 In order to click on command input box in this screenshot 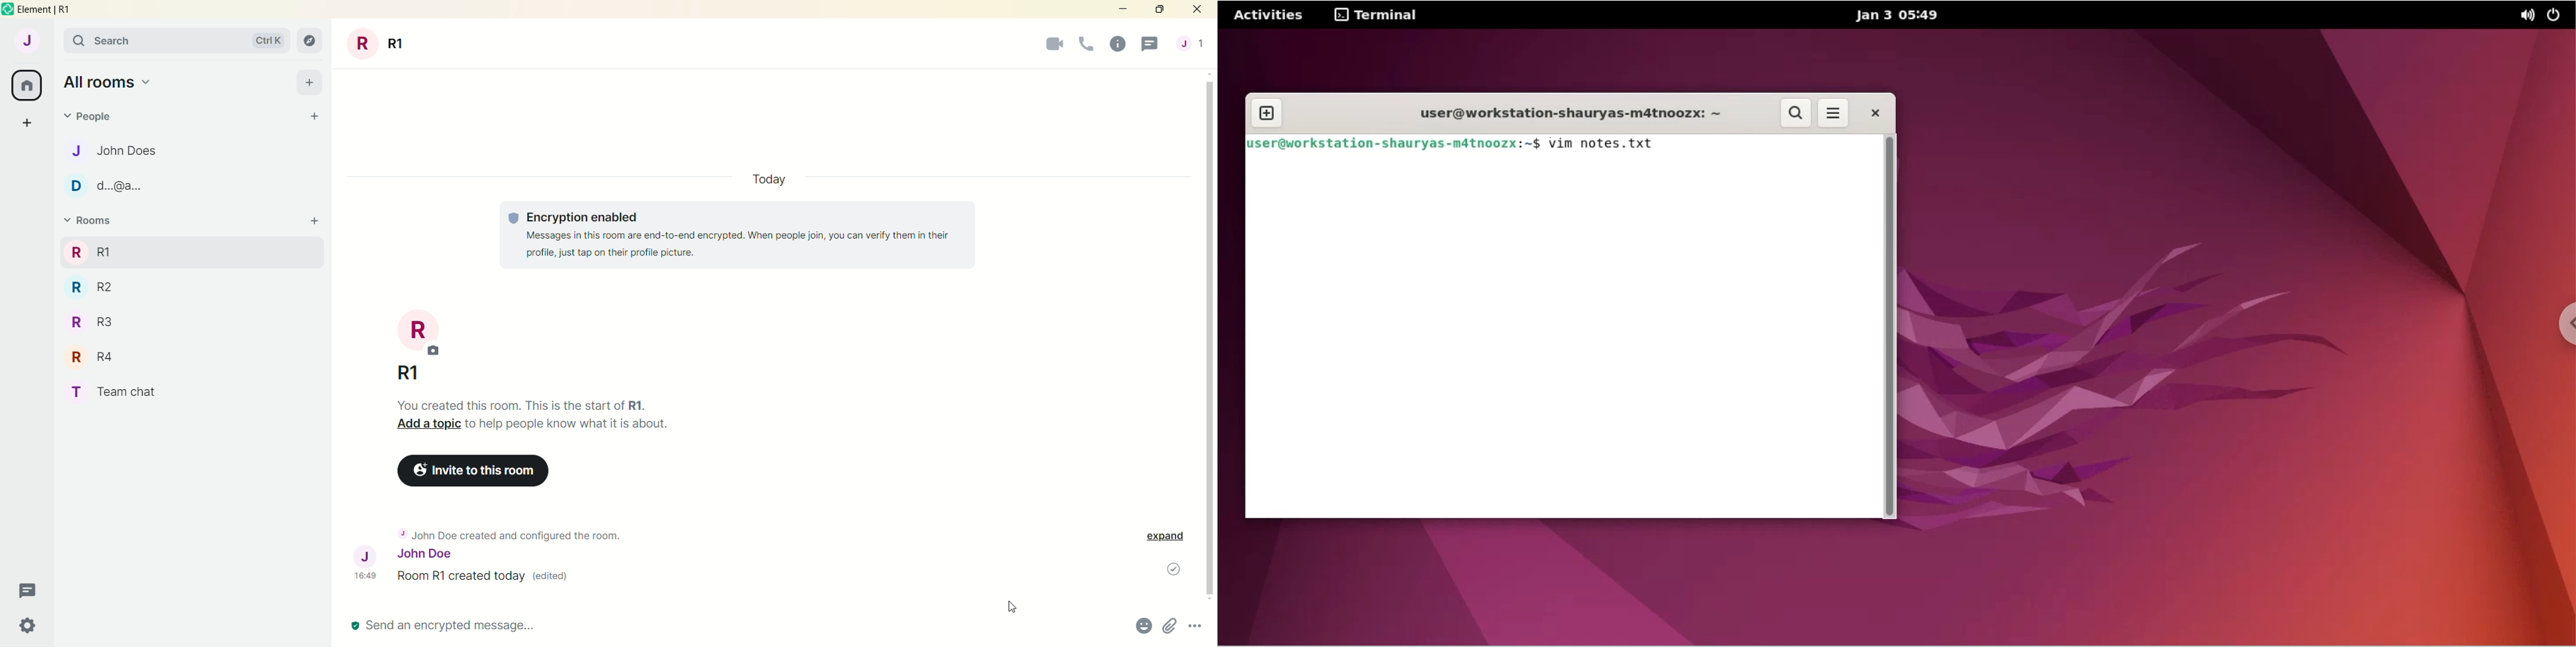, I will do `click(1562, 337)`.